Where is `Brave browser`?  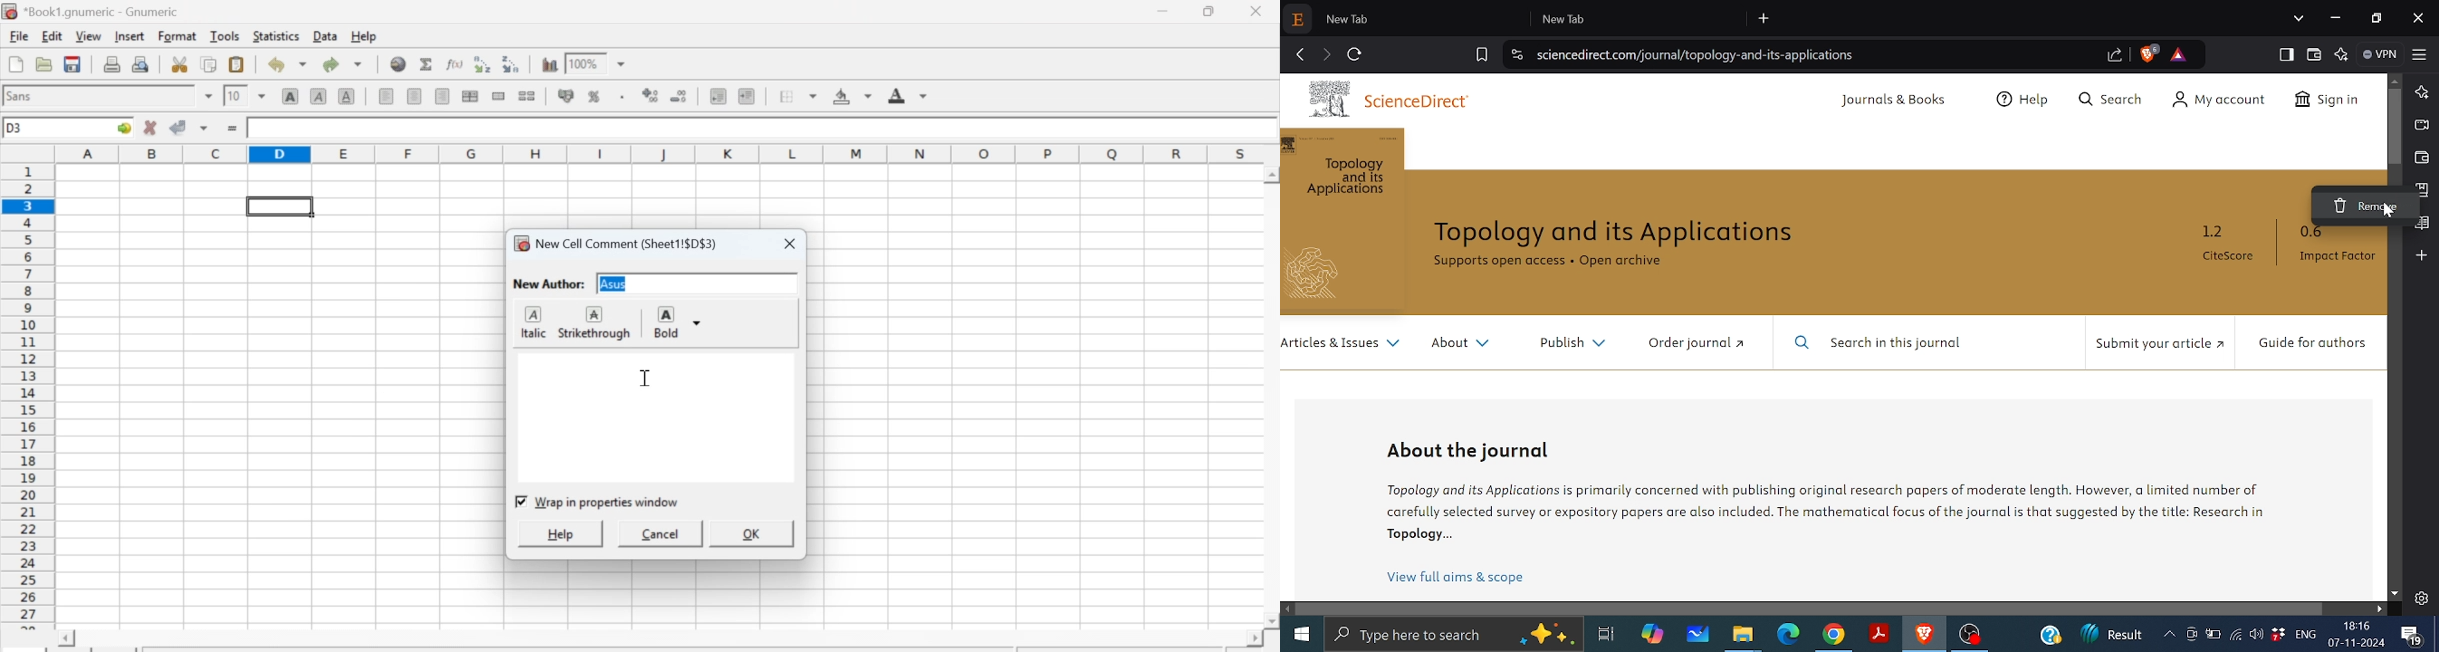
Brave browser is located at coordinates (1923, 635).